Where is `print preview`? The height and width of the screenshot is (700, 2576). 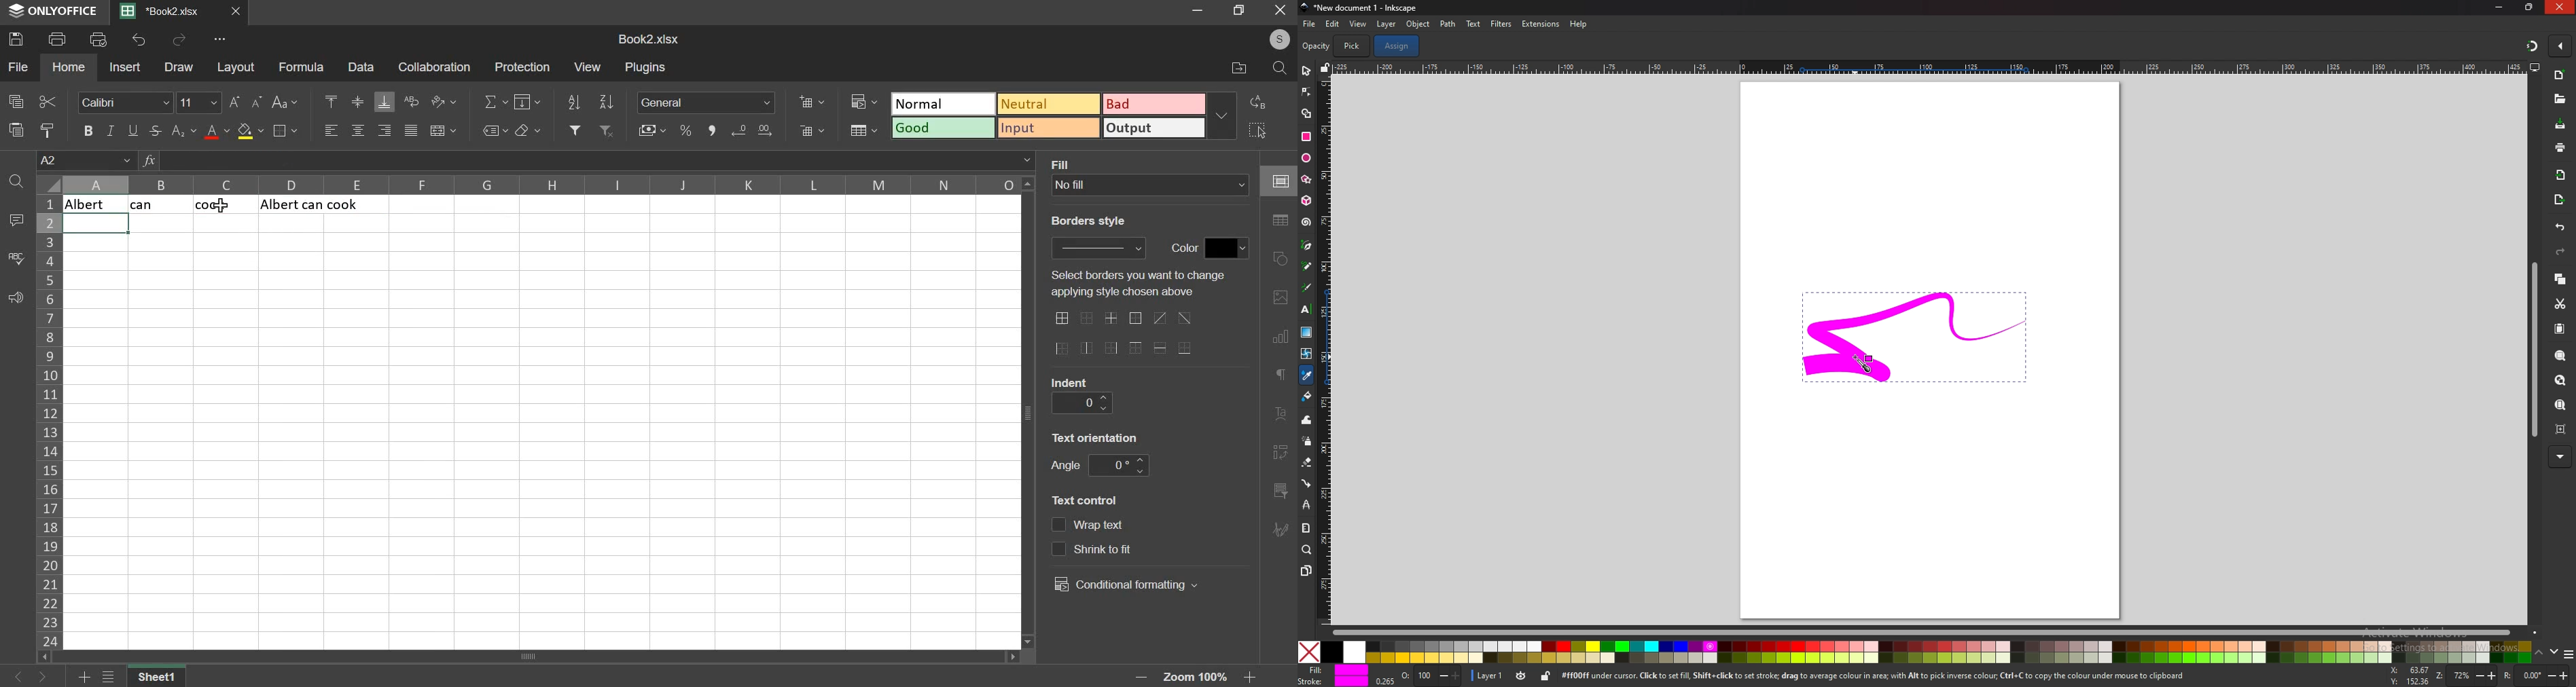 print preview is located at coordinates (99, 39).